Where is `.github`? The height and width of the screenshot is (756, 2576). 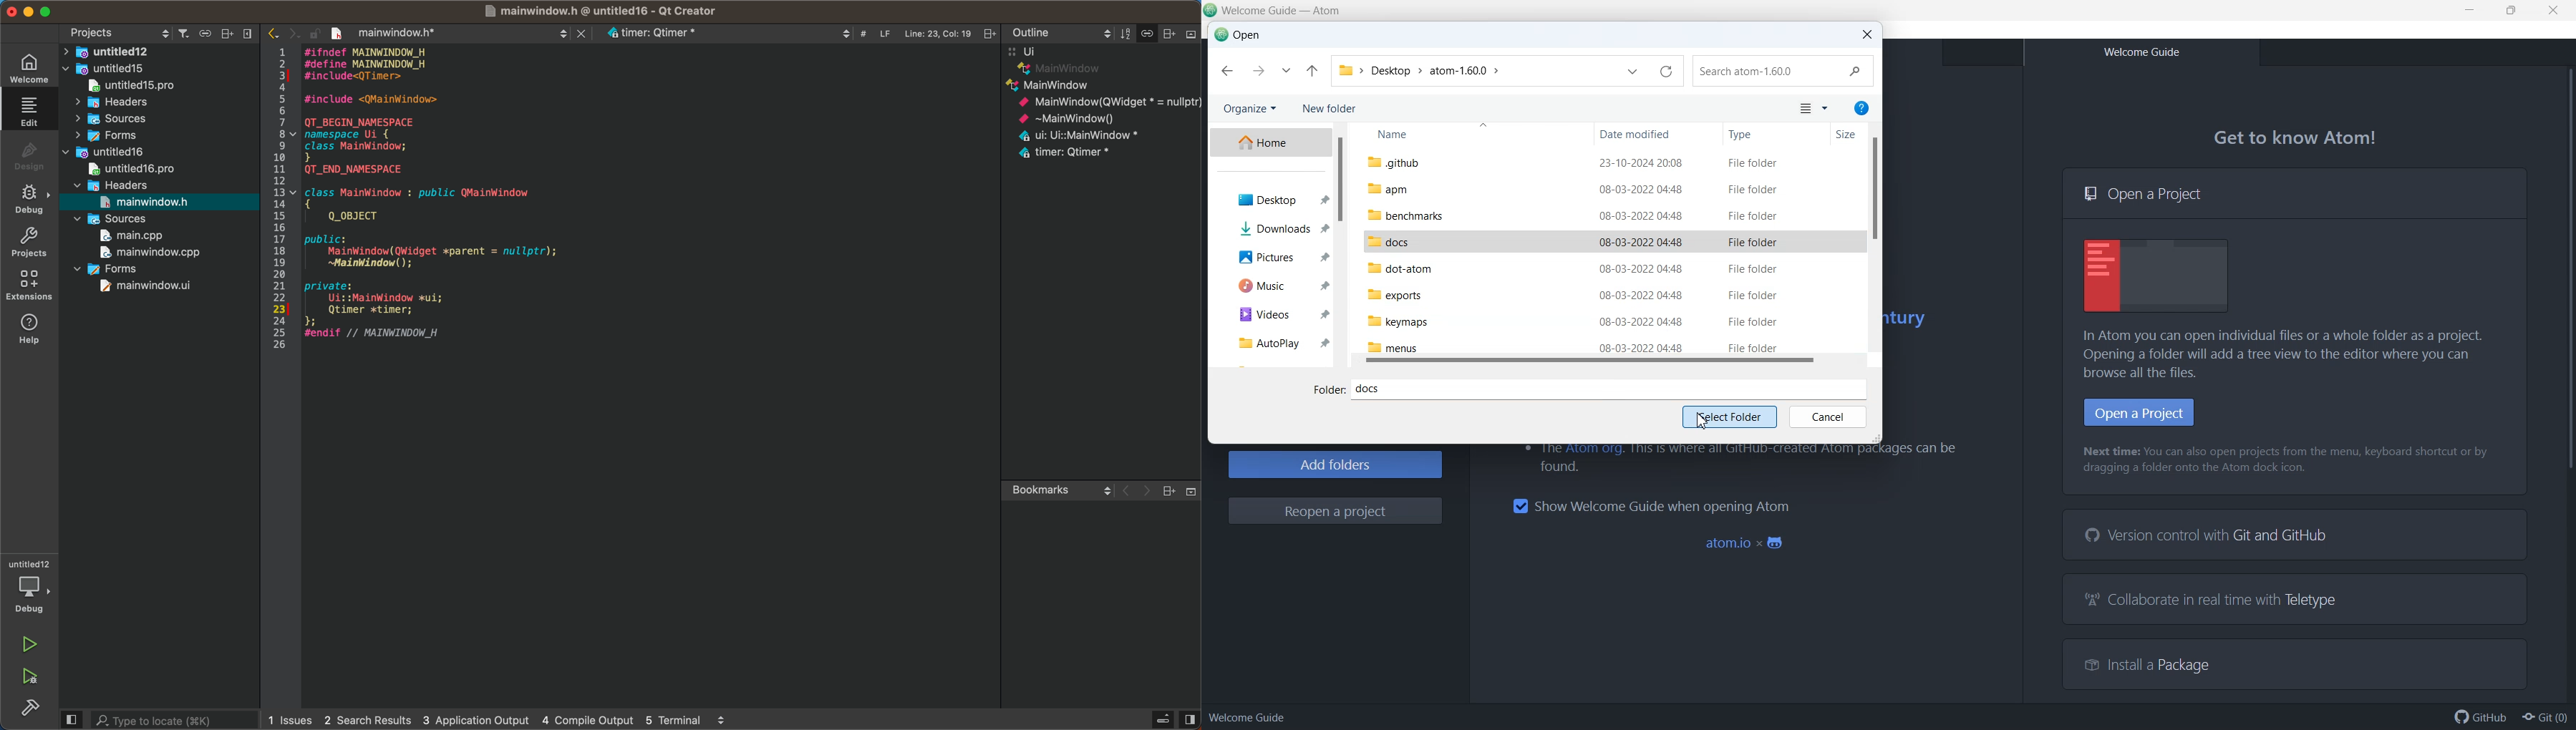
.github is located at coordinates (1393, 162).